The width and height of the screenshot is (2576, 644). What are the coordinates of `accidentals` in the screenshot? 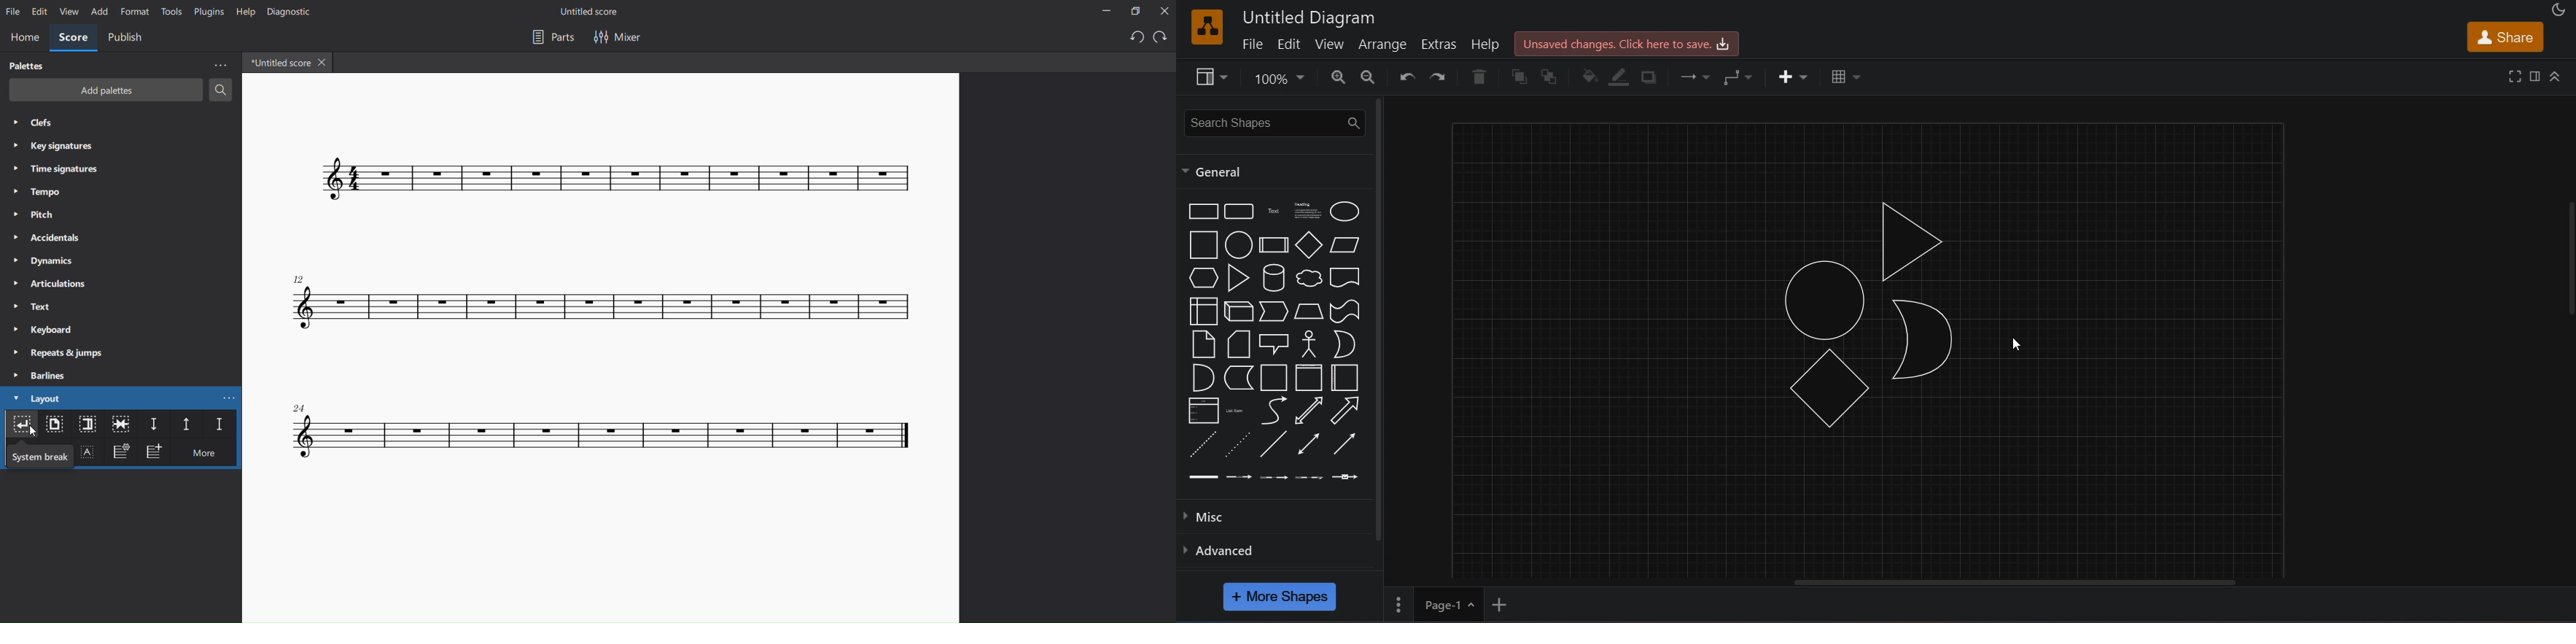 It's located at (45, 237).